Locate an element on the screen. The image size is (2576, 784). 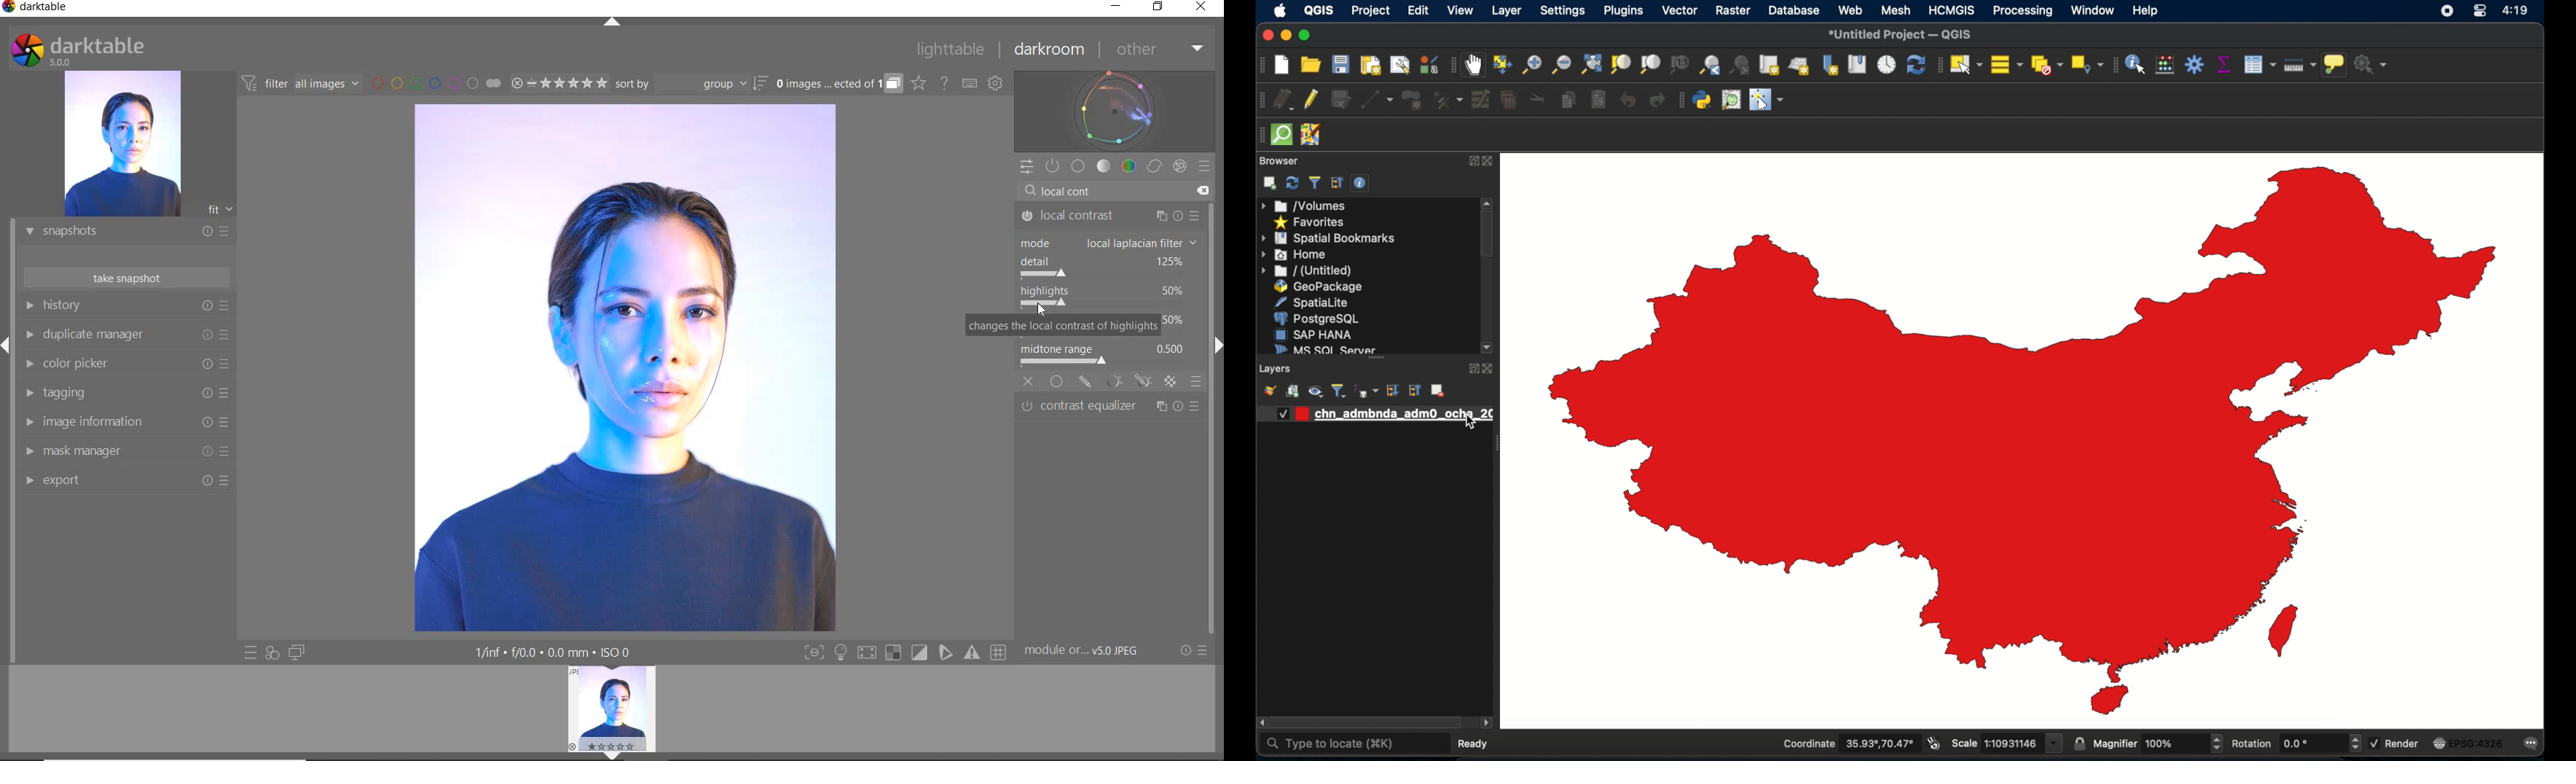
IMAGE INFORMATION is located at coordinates (122, 426).